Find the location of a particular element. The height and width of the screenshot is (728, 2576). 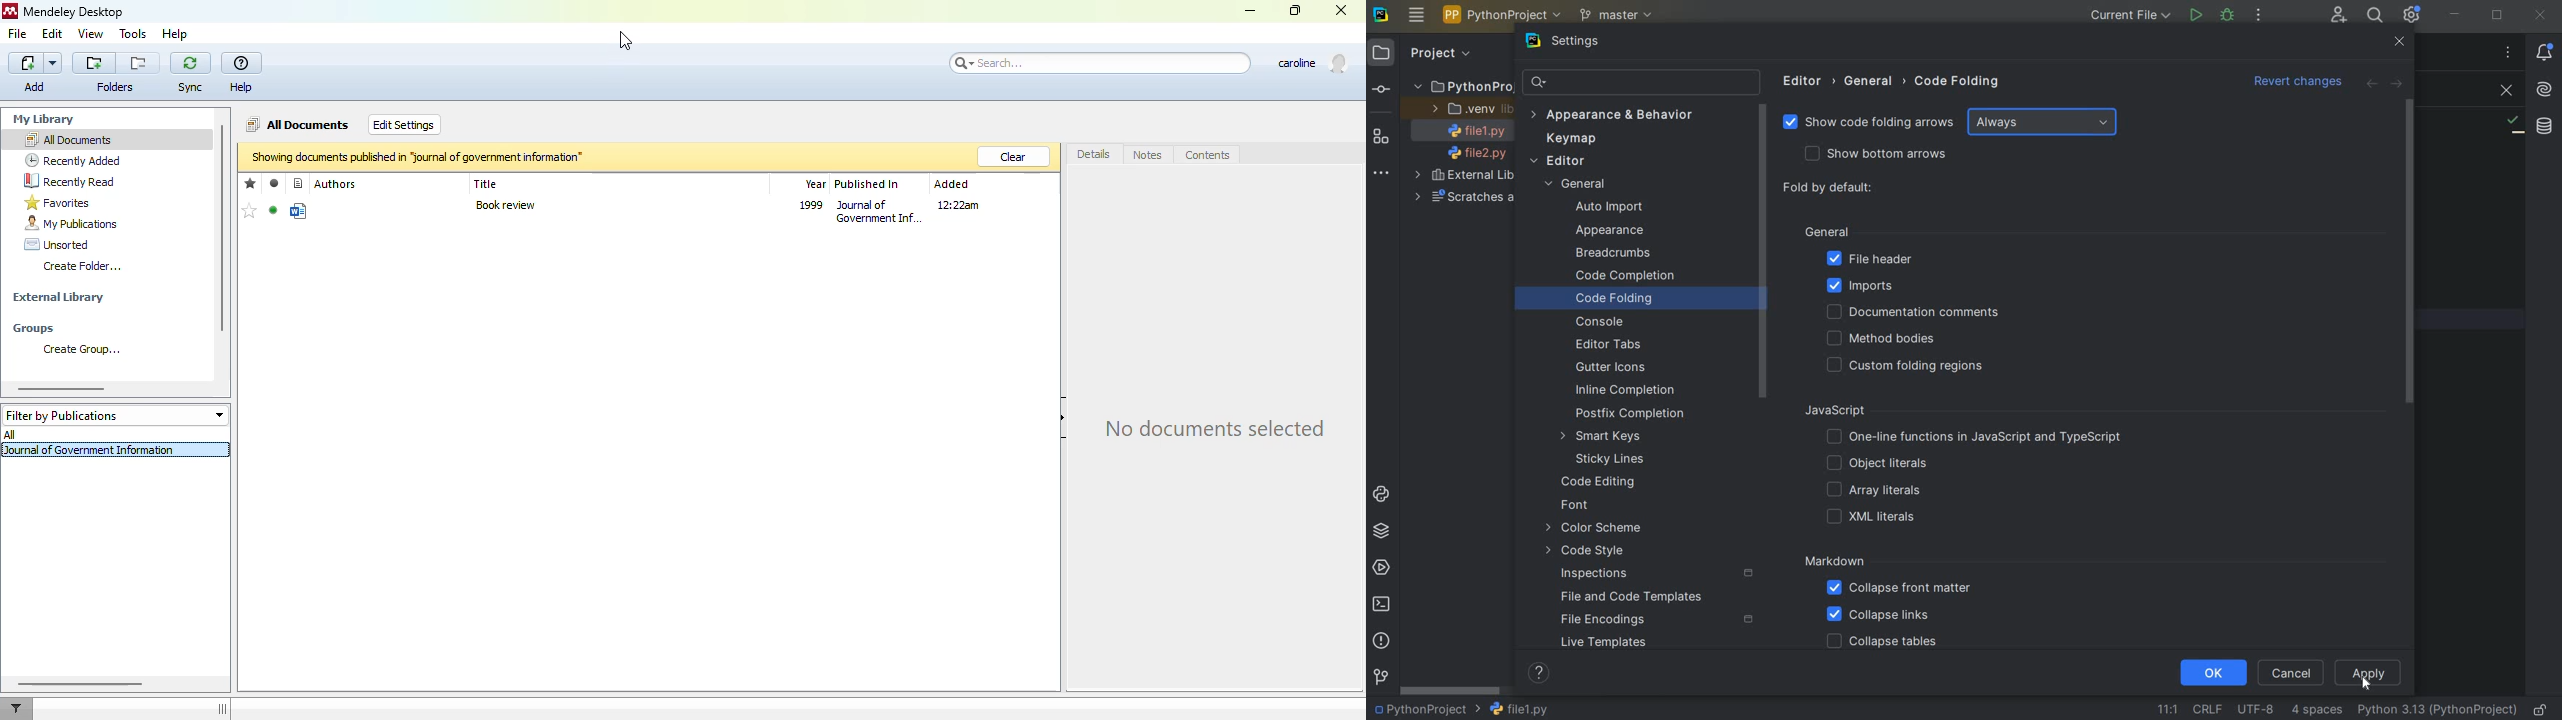

mendeley desktop is located at coordinates (75, 11).